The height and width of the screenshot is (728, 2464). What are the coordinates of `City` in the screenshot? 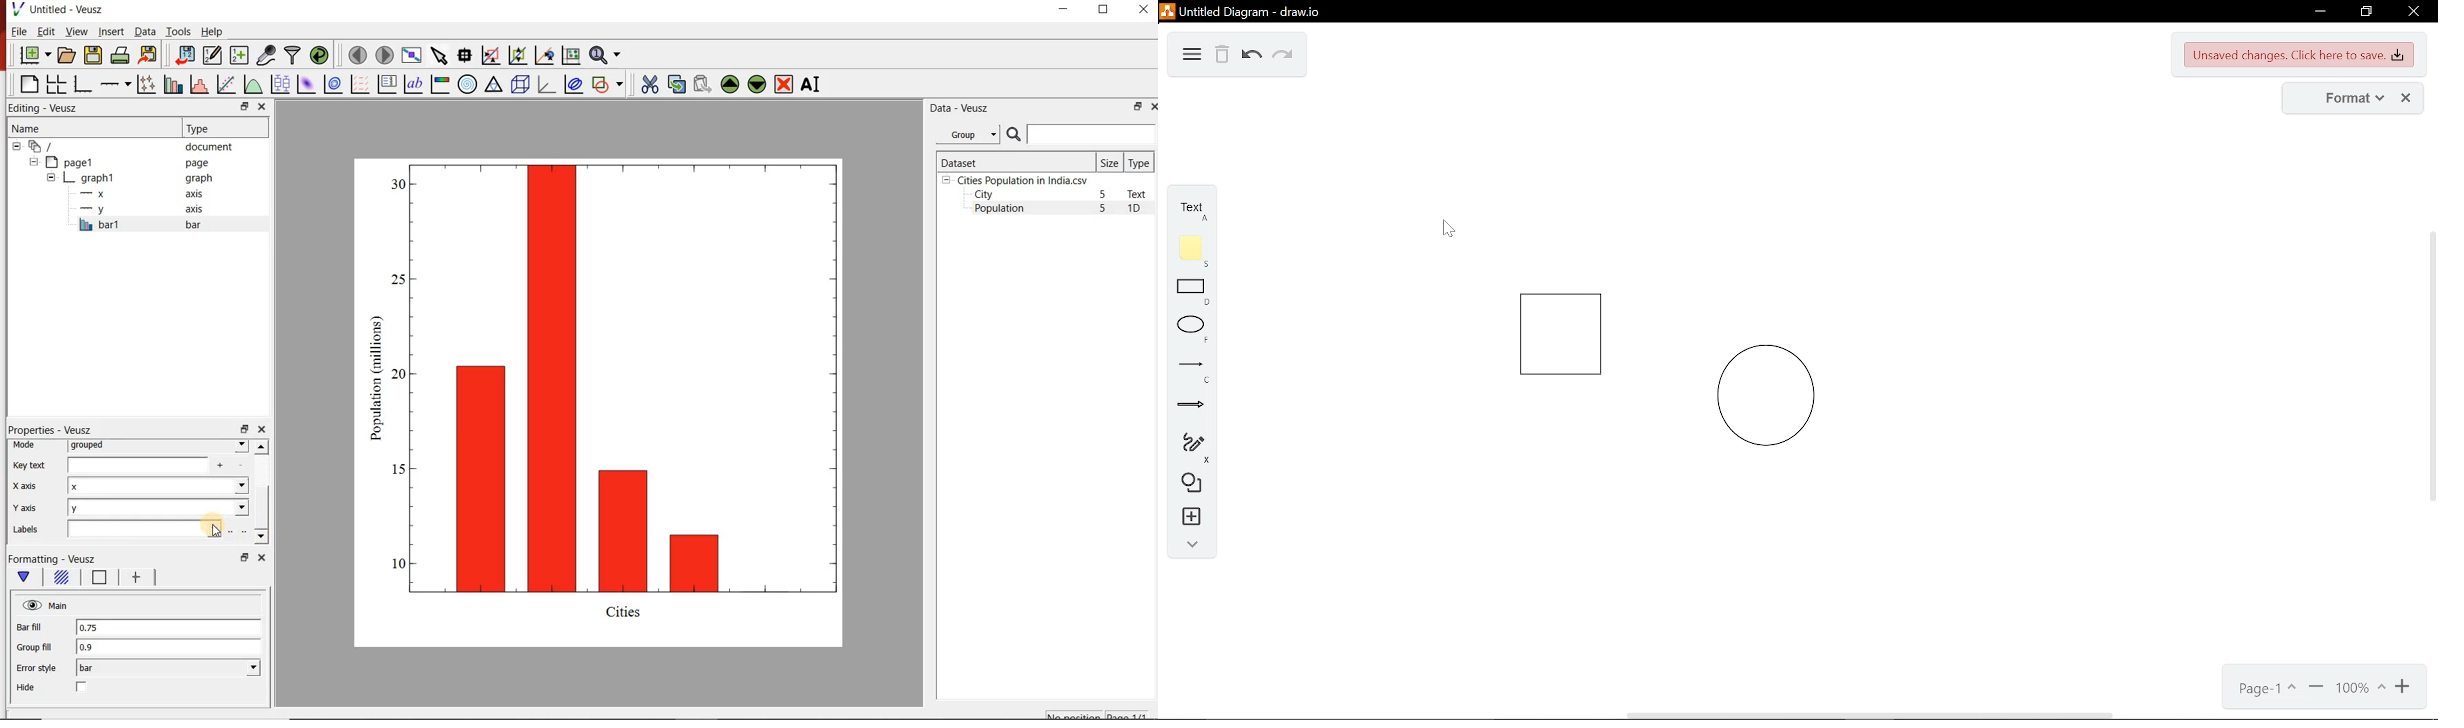 It's located at (984, 194).